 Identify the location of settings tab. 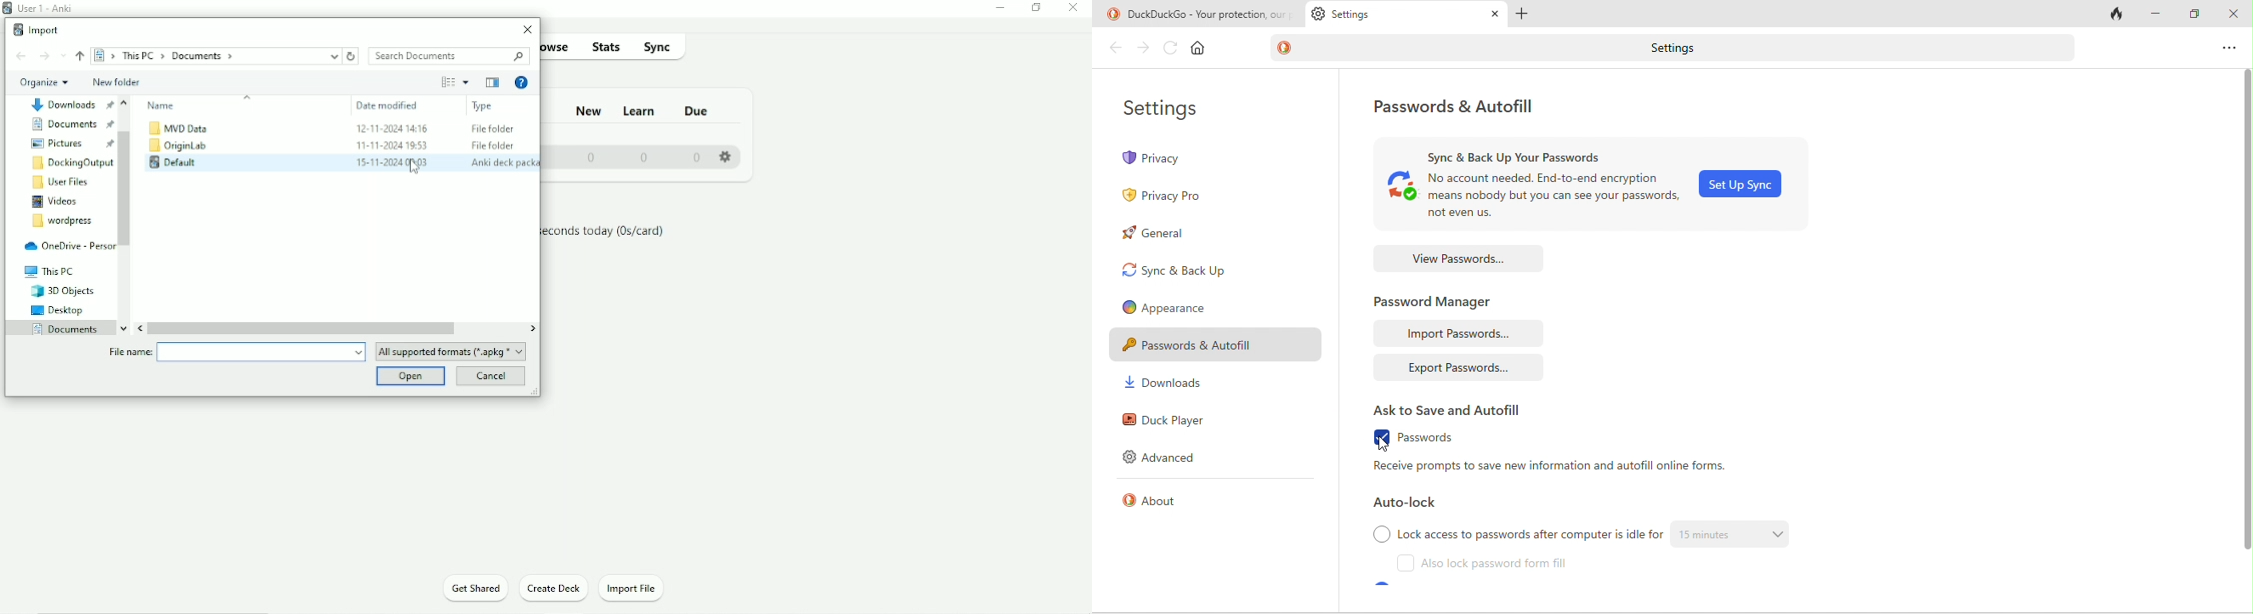
(1385, 14).